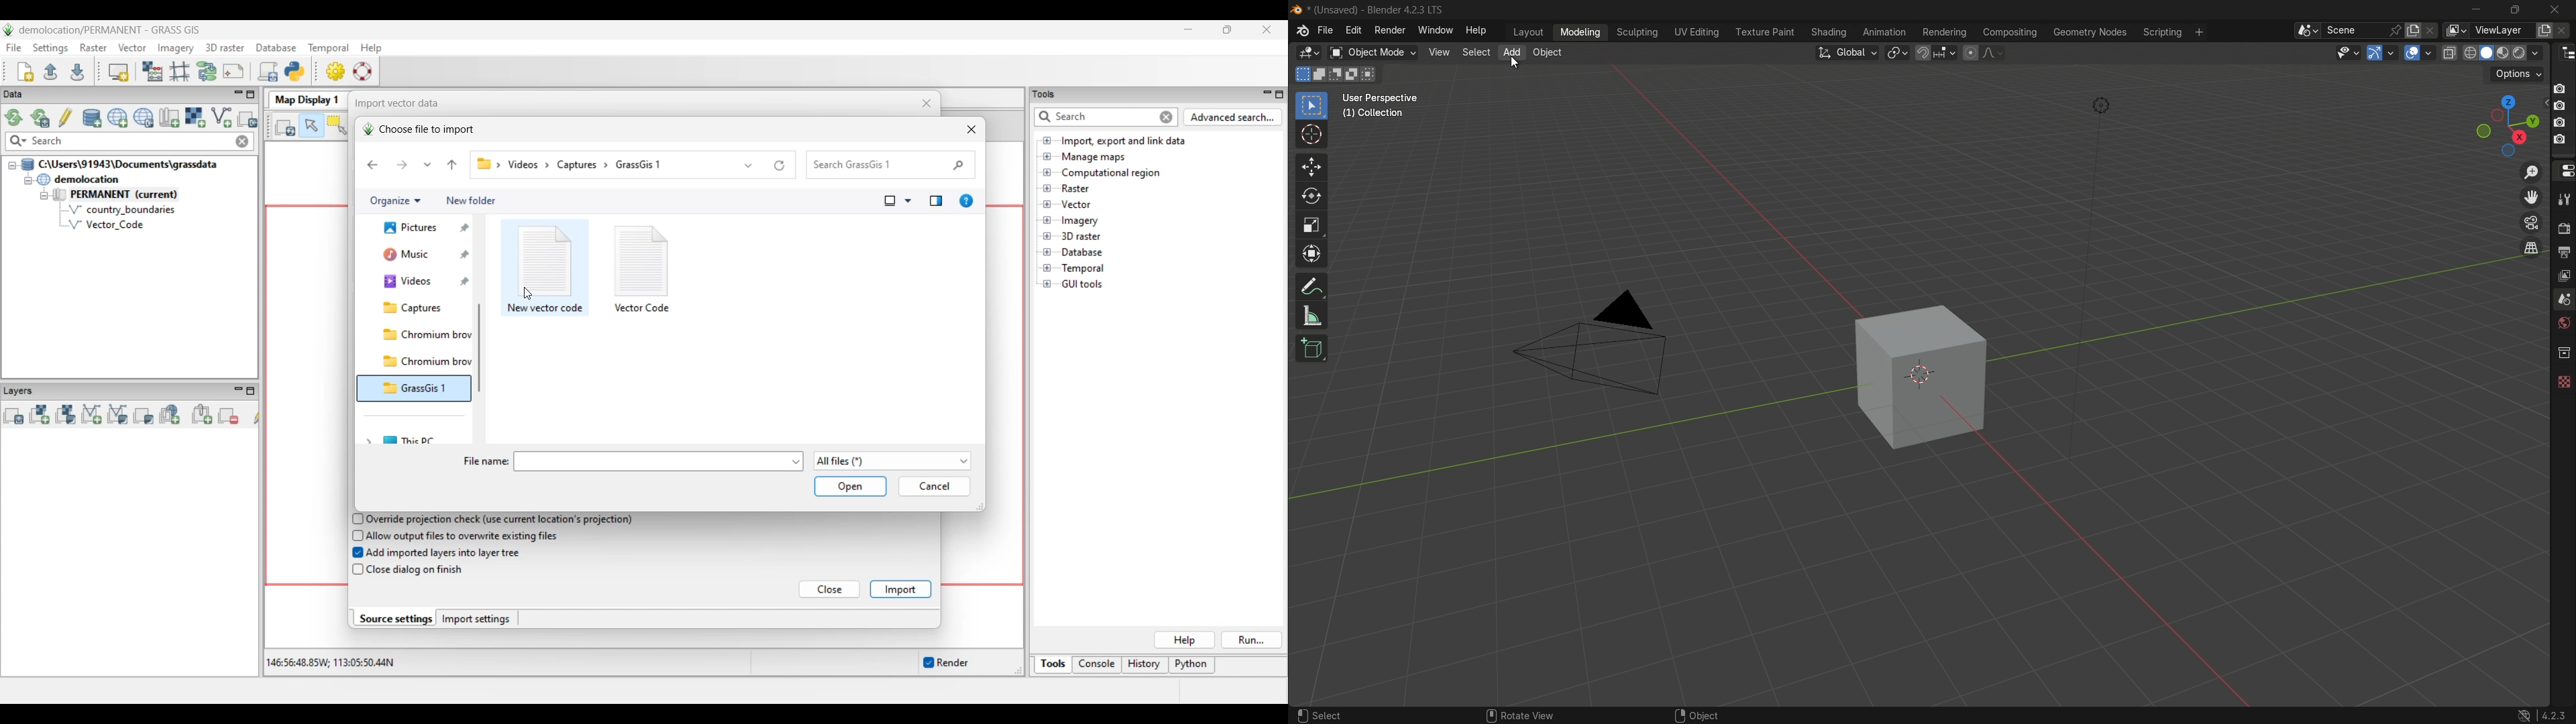 This screenshot has width=2576, height=728. Describe the element at coordinates (2353, 31) in the screenshot. I see `scene name` at that location.